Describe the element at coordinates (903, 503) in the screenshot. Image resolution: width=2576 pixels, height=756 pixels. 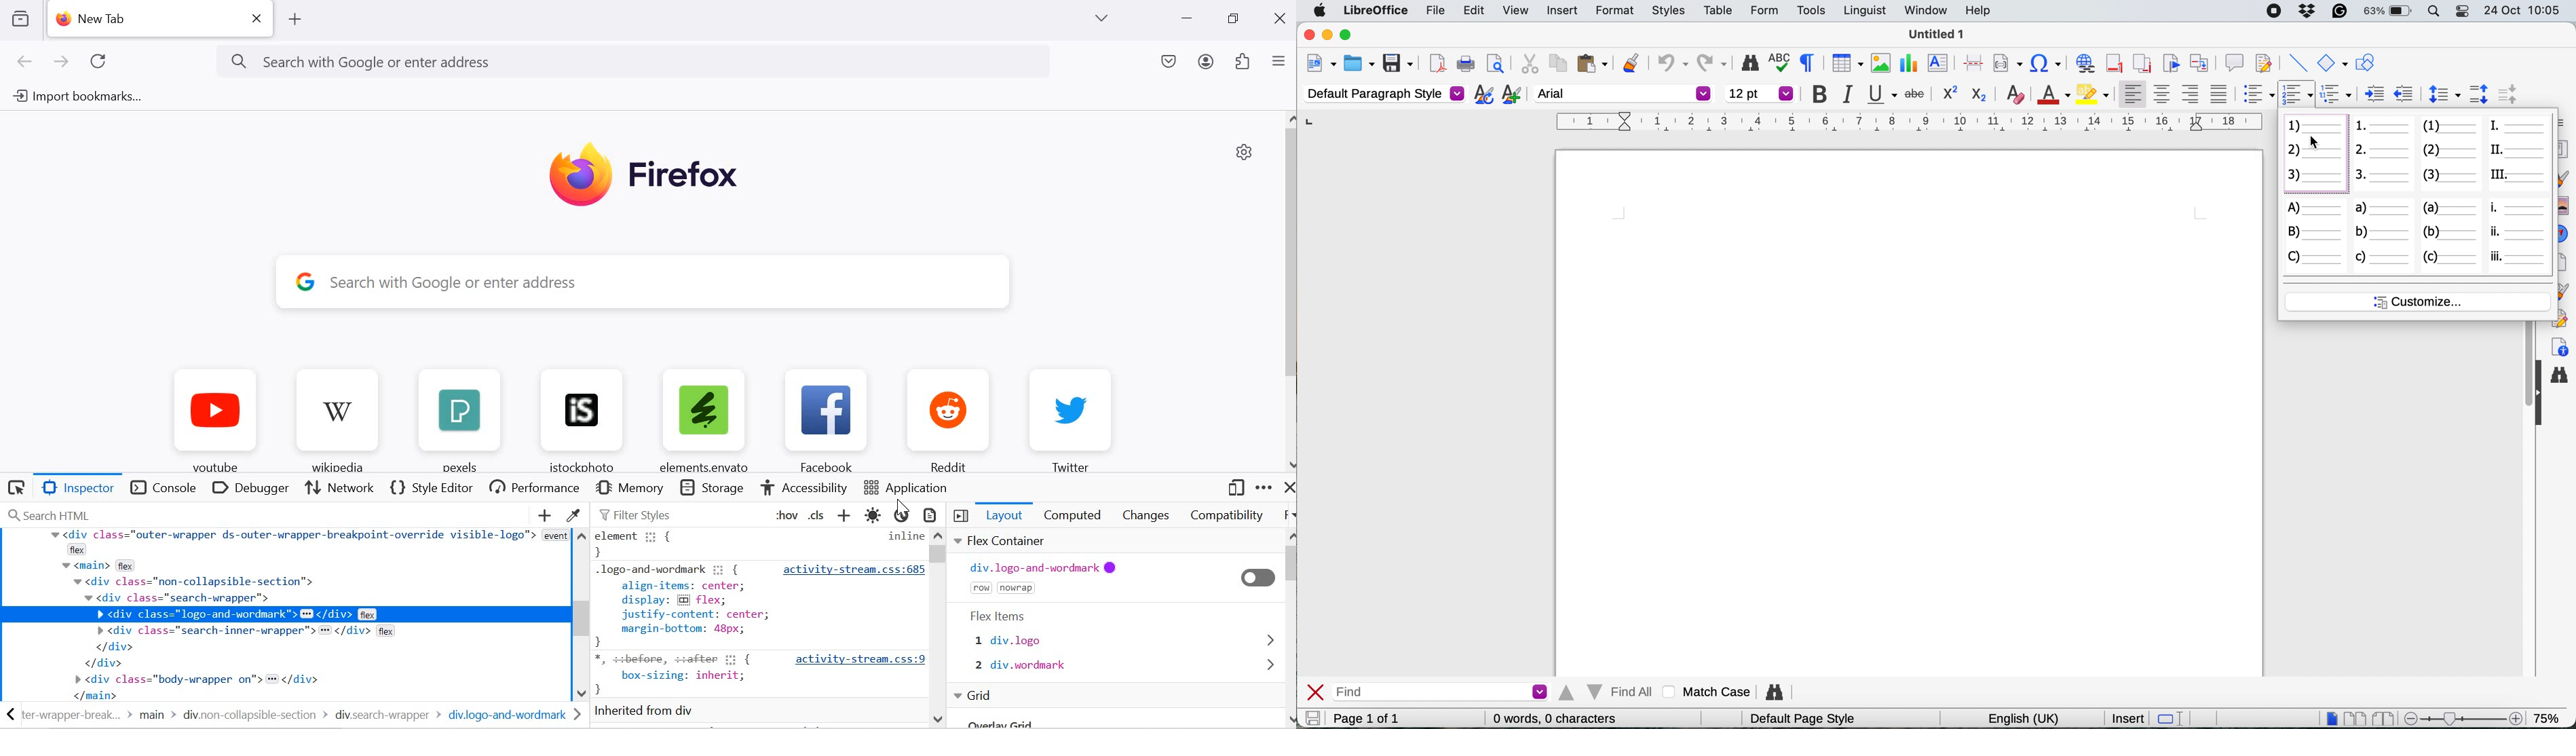
I see `cursor` at that location.